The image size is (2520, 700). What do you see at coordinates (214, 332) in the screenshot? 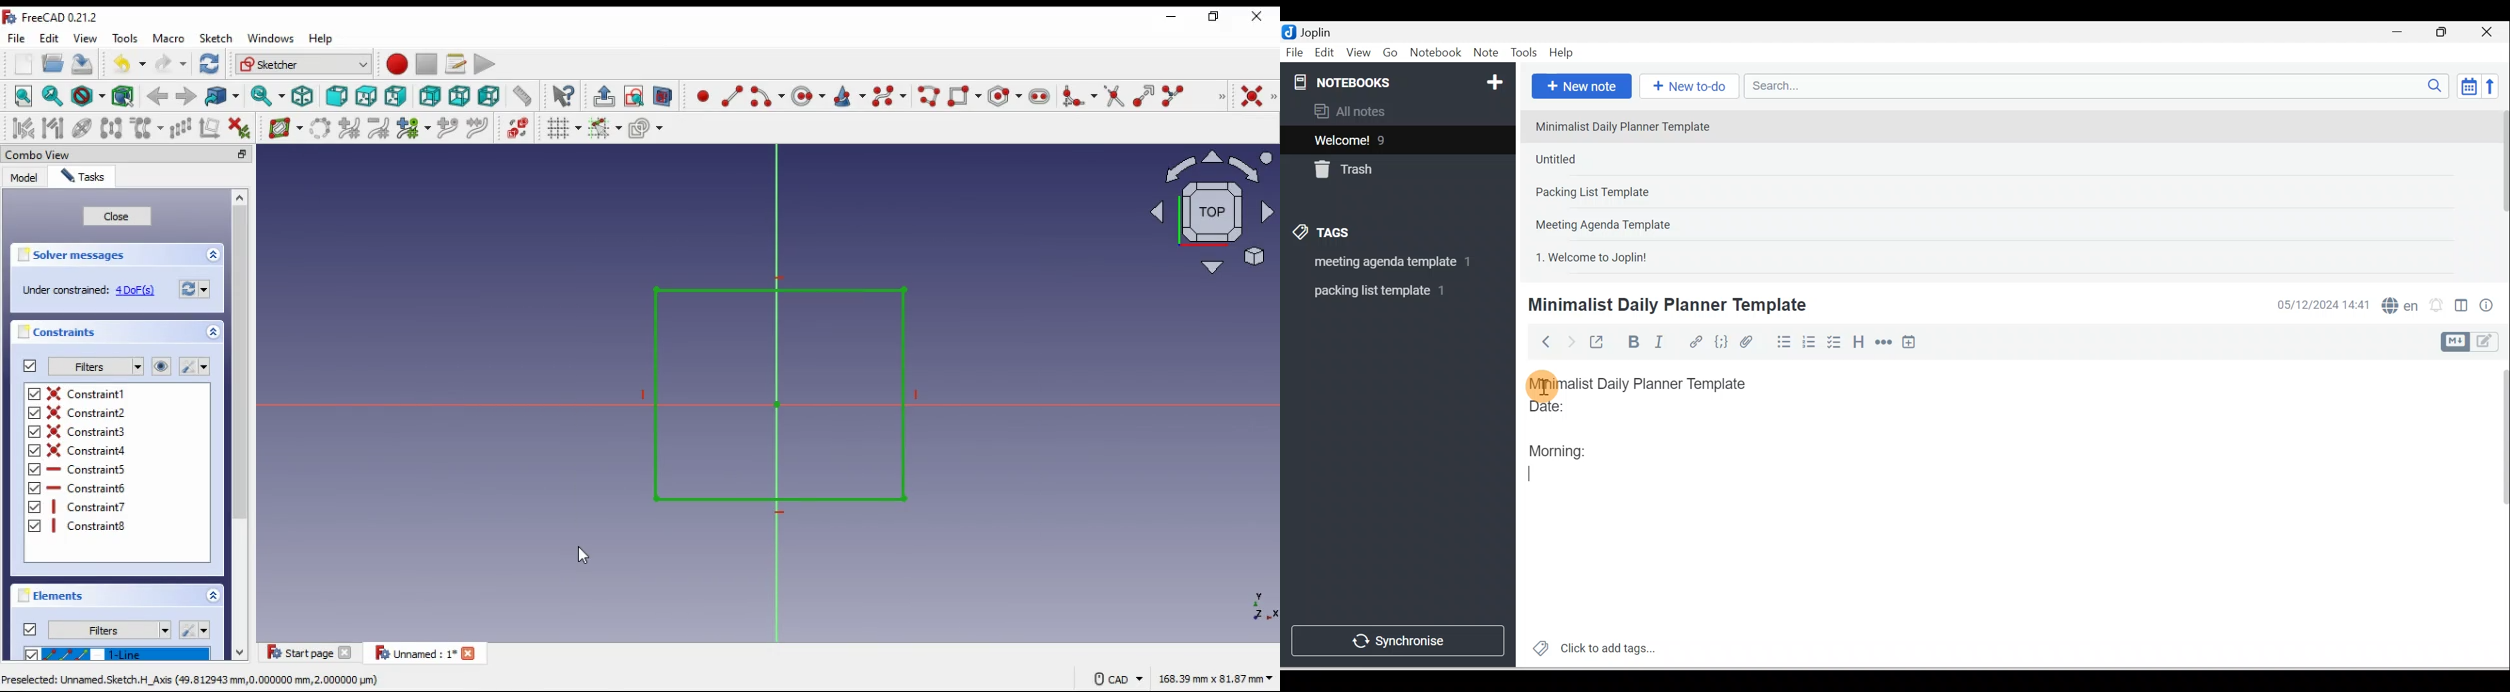
I see `expand/collapse` at bounding box center [214, 332].